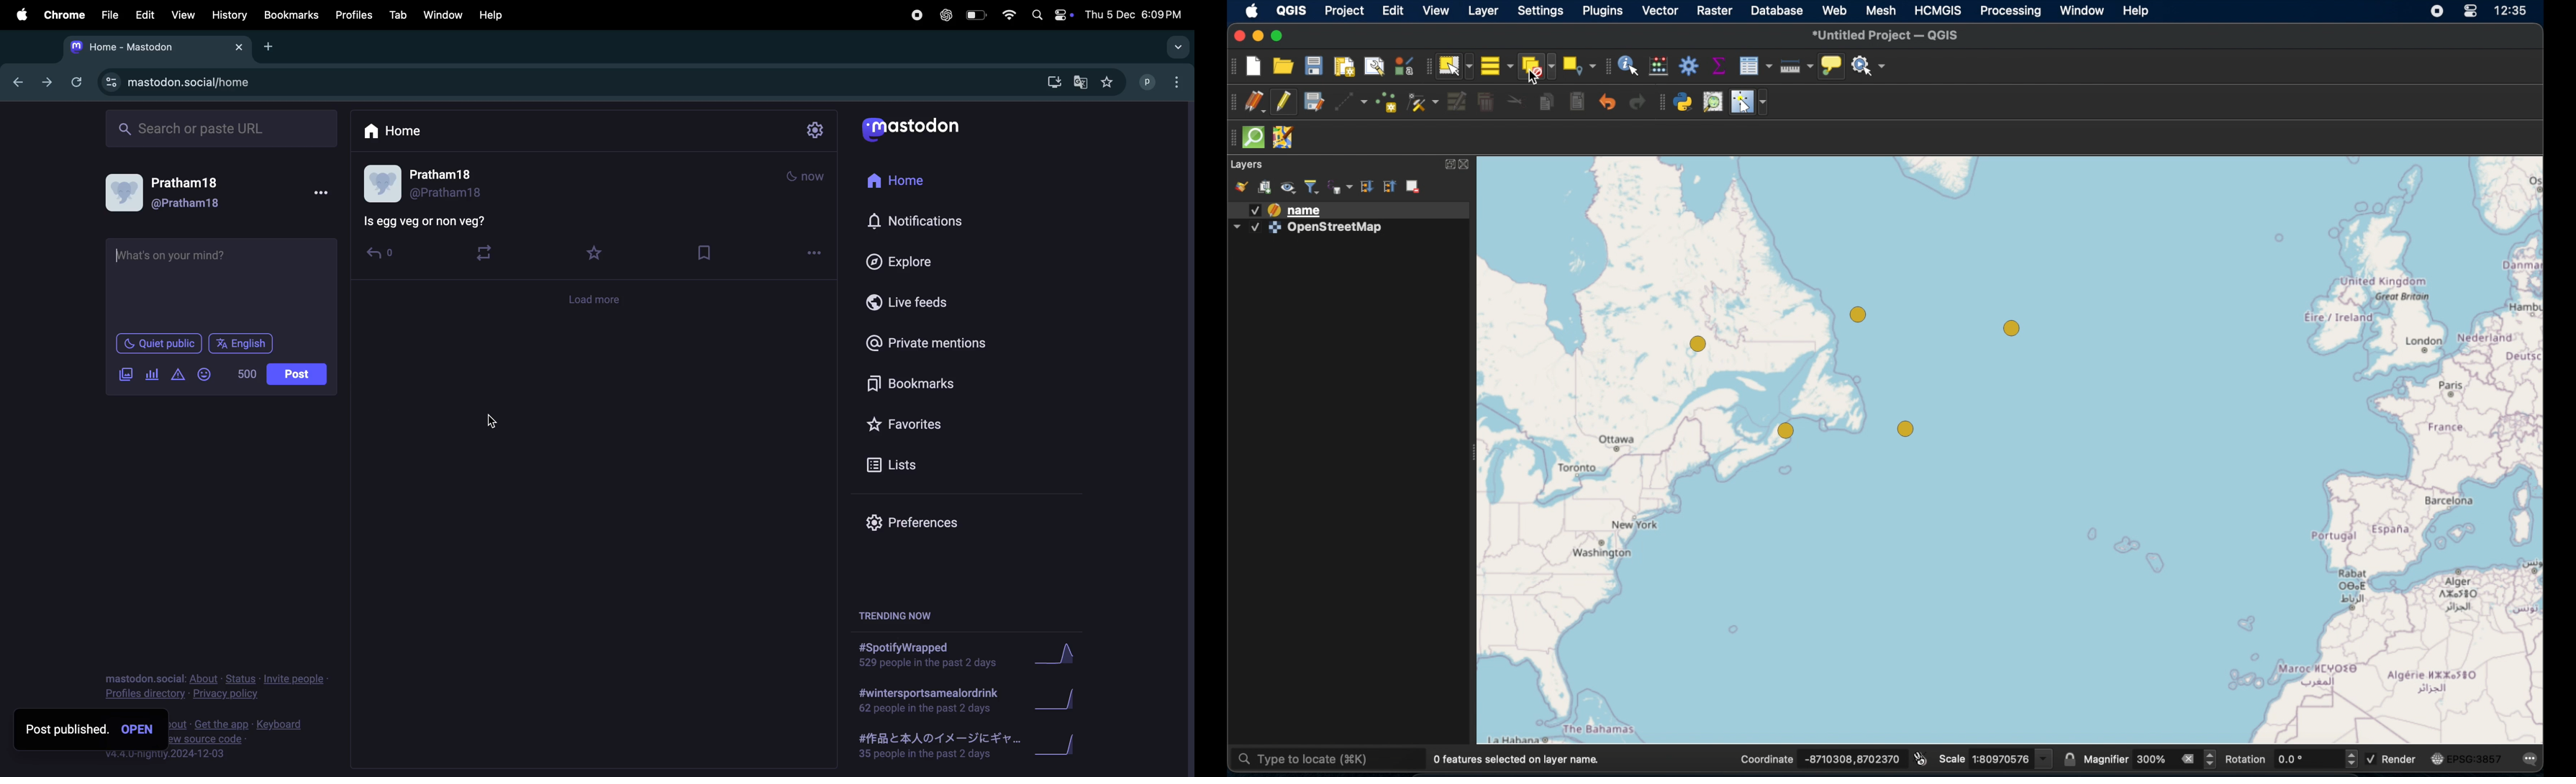 This screenshot has width=2576, height=784. Describe the element at coordinates (805, 178) in the screenshot. I see `mode` at that location.